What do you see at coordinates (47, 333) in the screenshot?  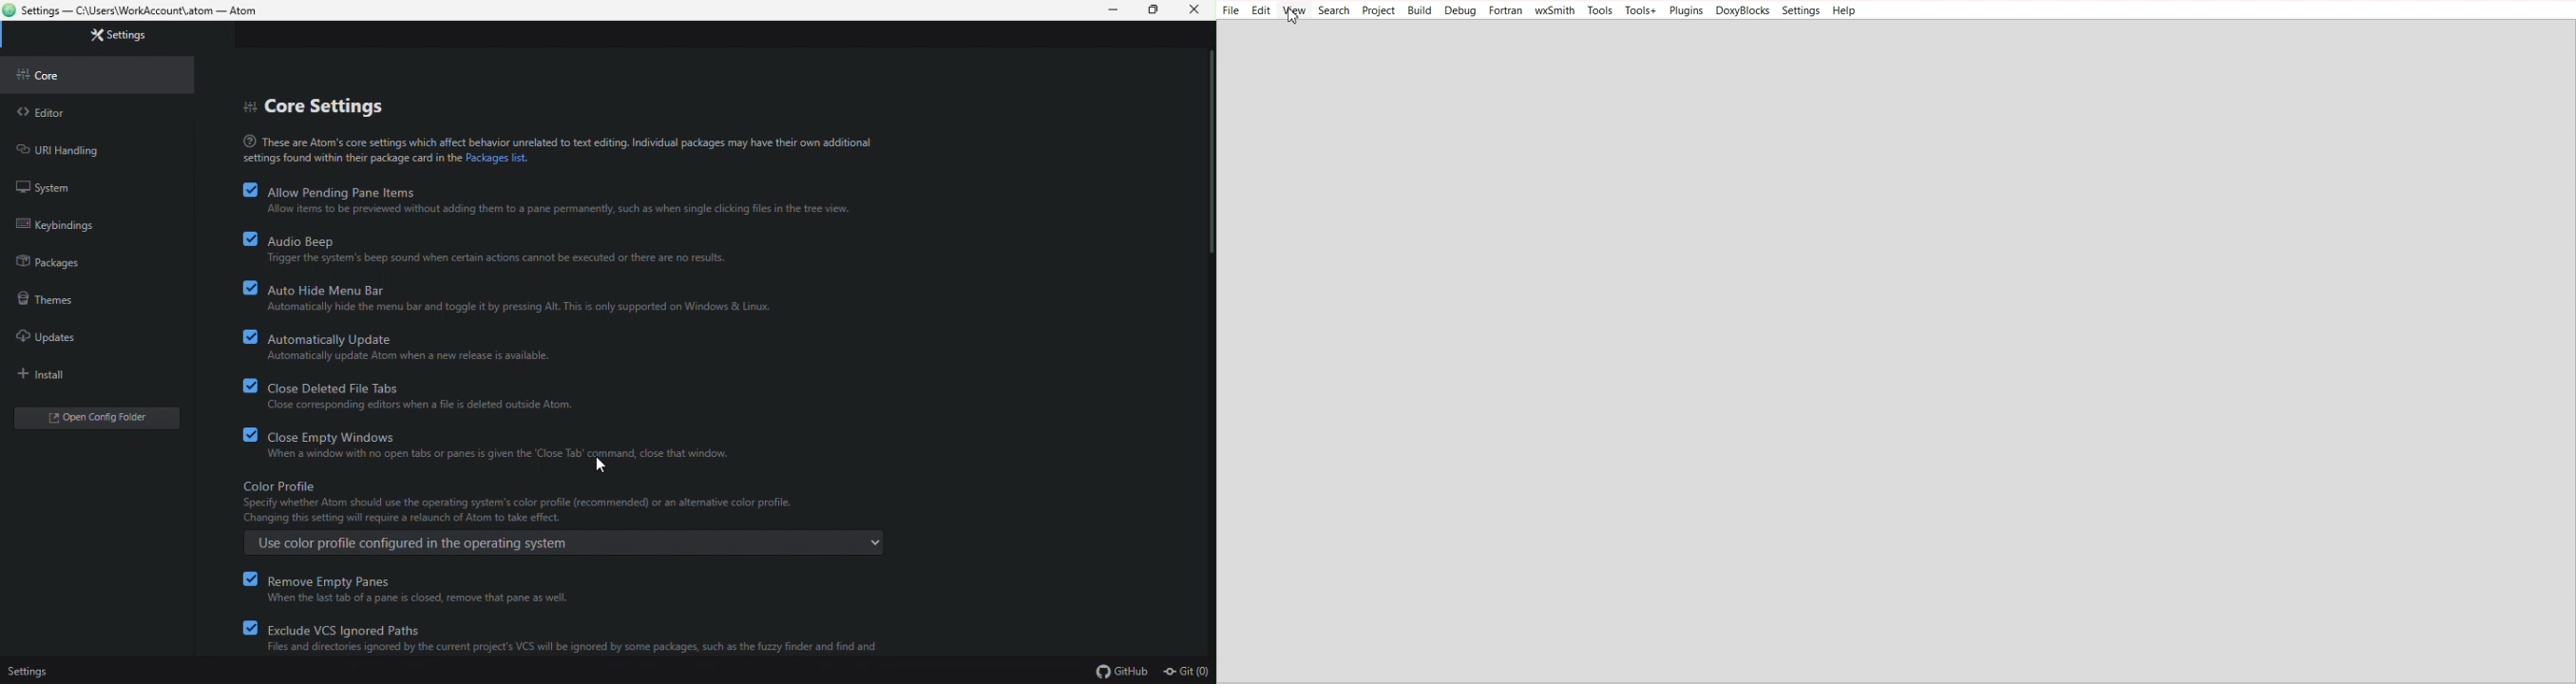 I see `updates` at bounding box center [47, 333].